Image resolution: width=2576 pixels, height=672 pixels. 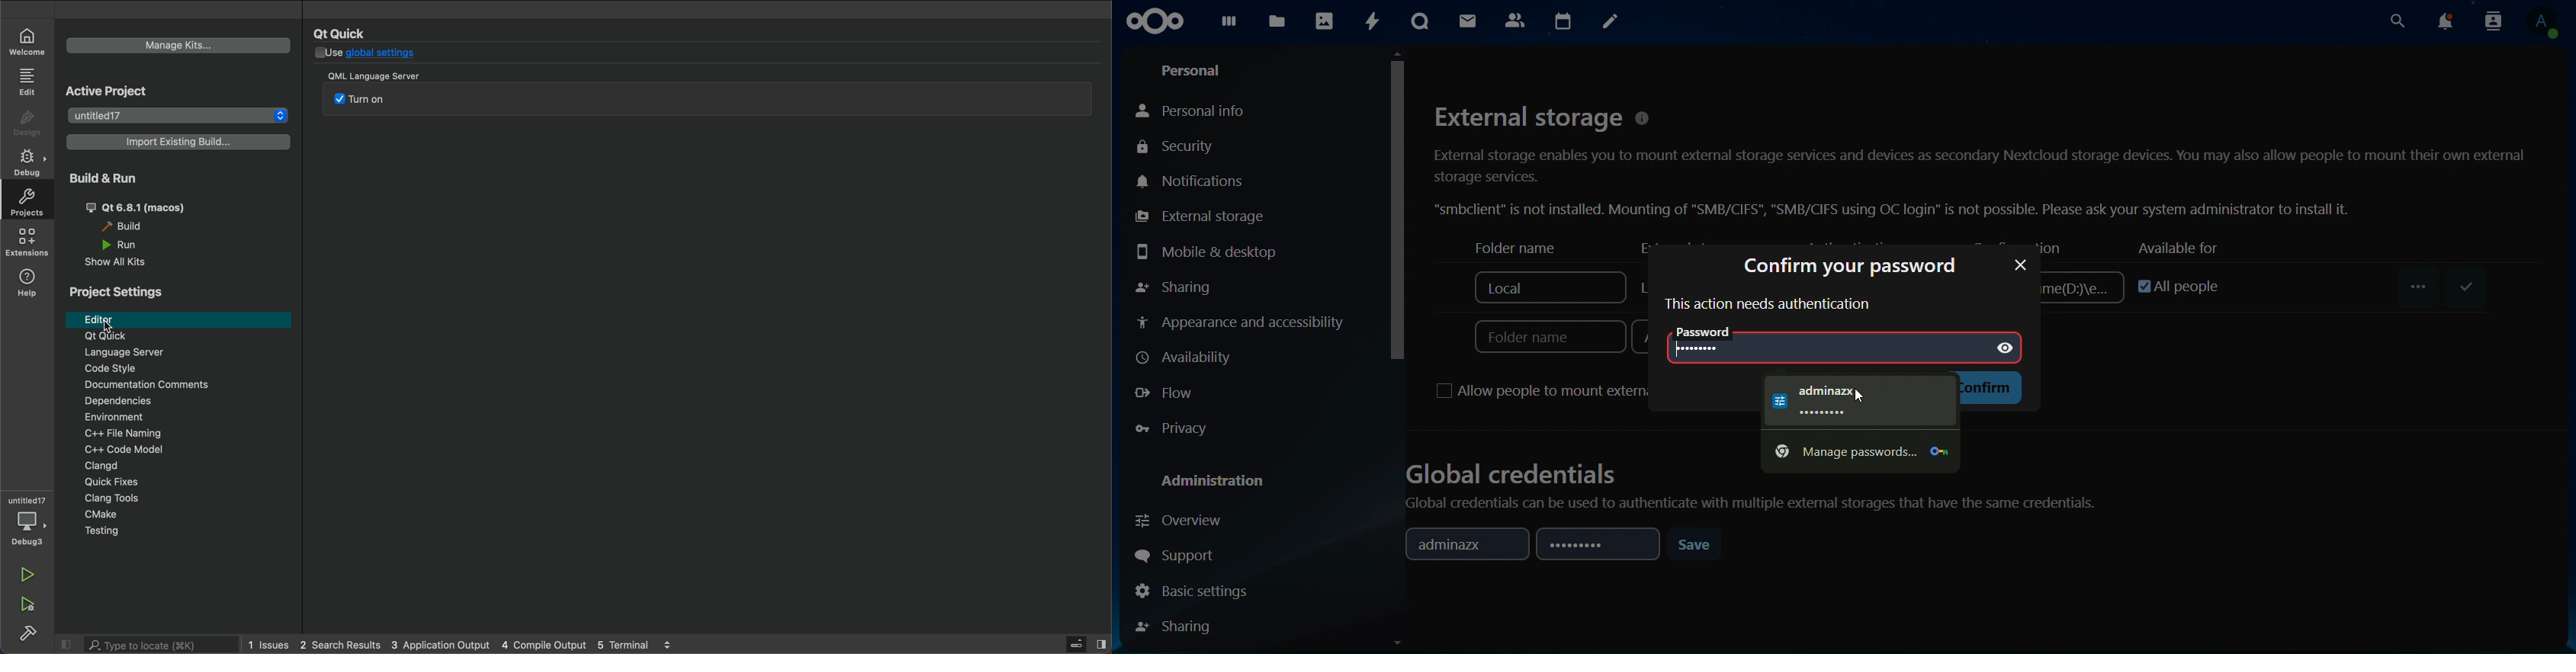 I want to click on password, so click(x=2019, y=264).